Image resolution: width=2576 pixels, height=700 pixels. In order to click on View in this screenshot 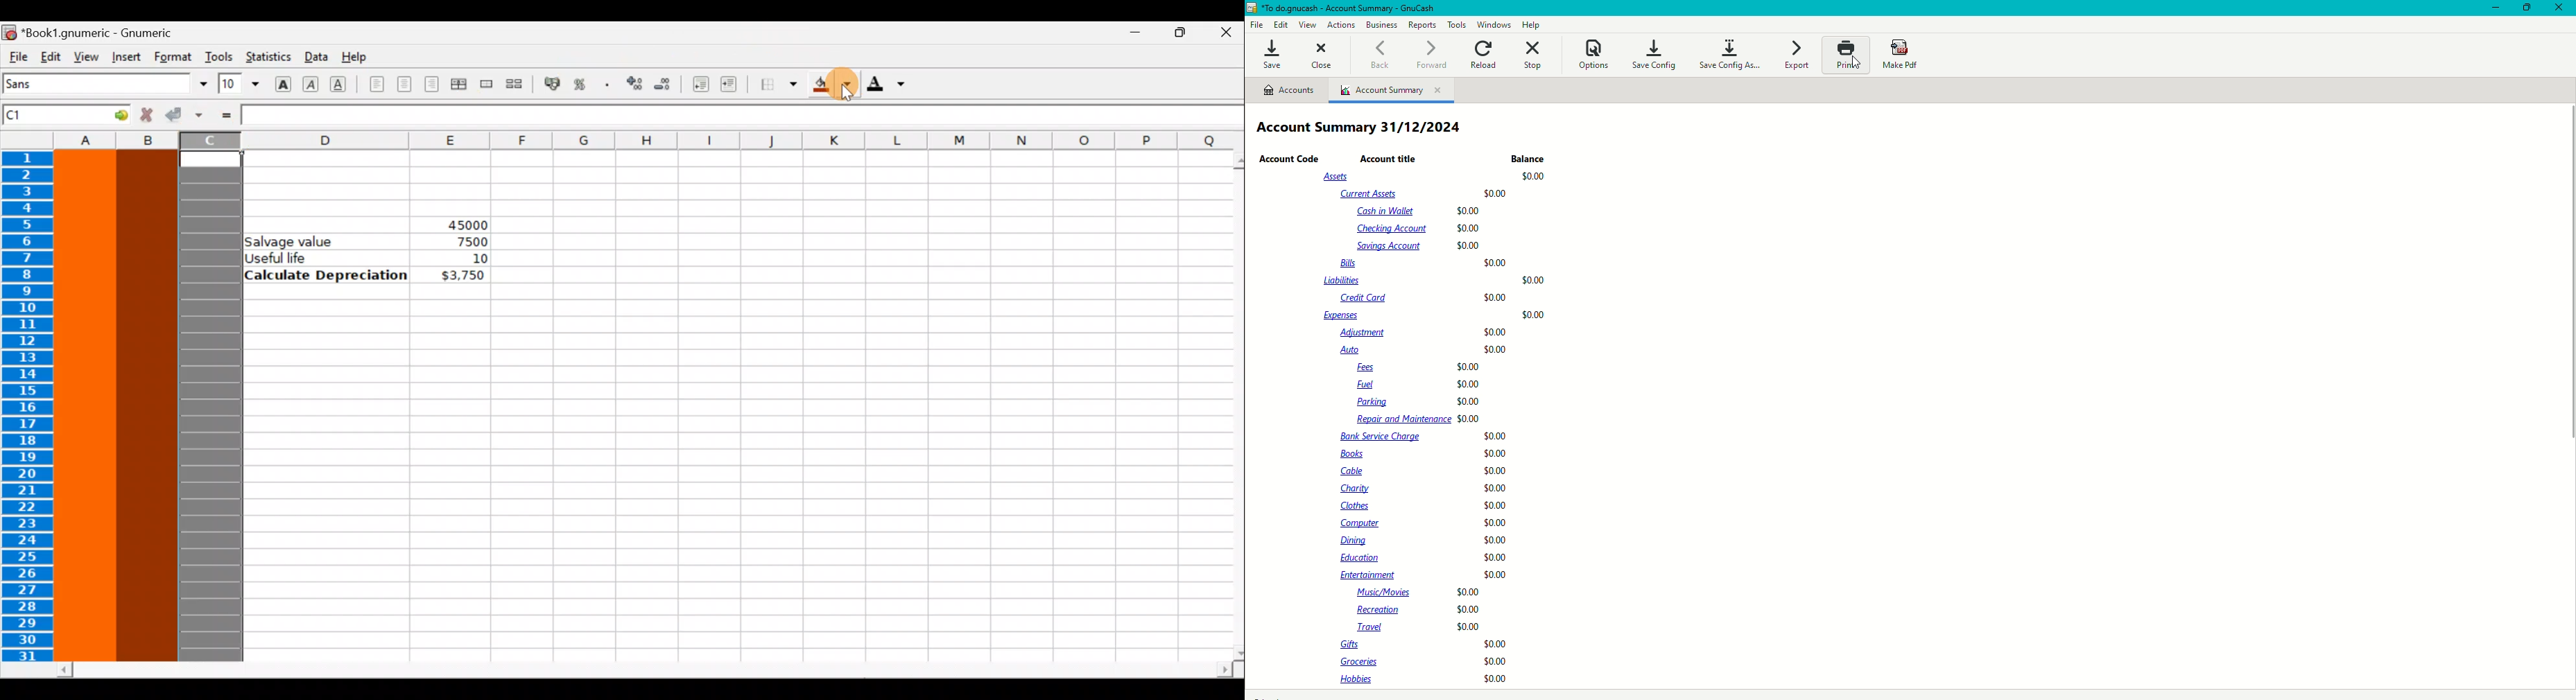, I will do `click(82, 56)`.